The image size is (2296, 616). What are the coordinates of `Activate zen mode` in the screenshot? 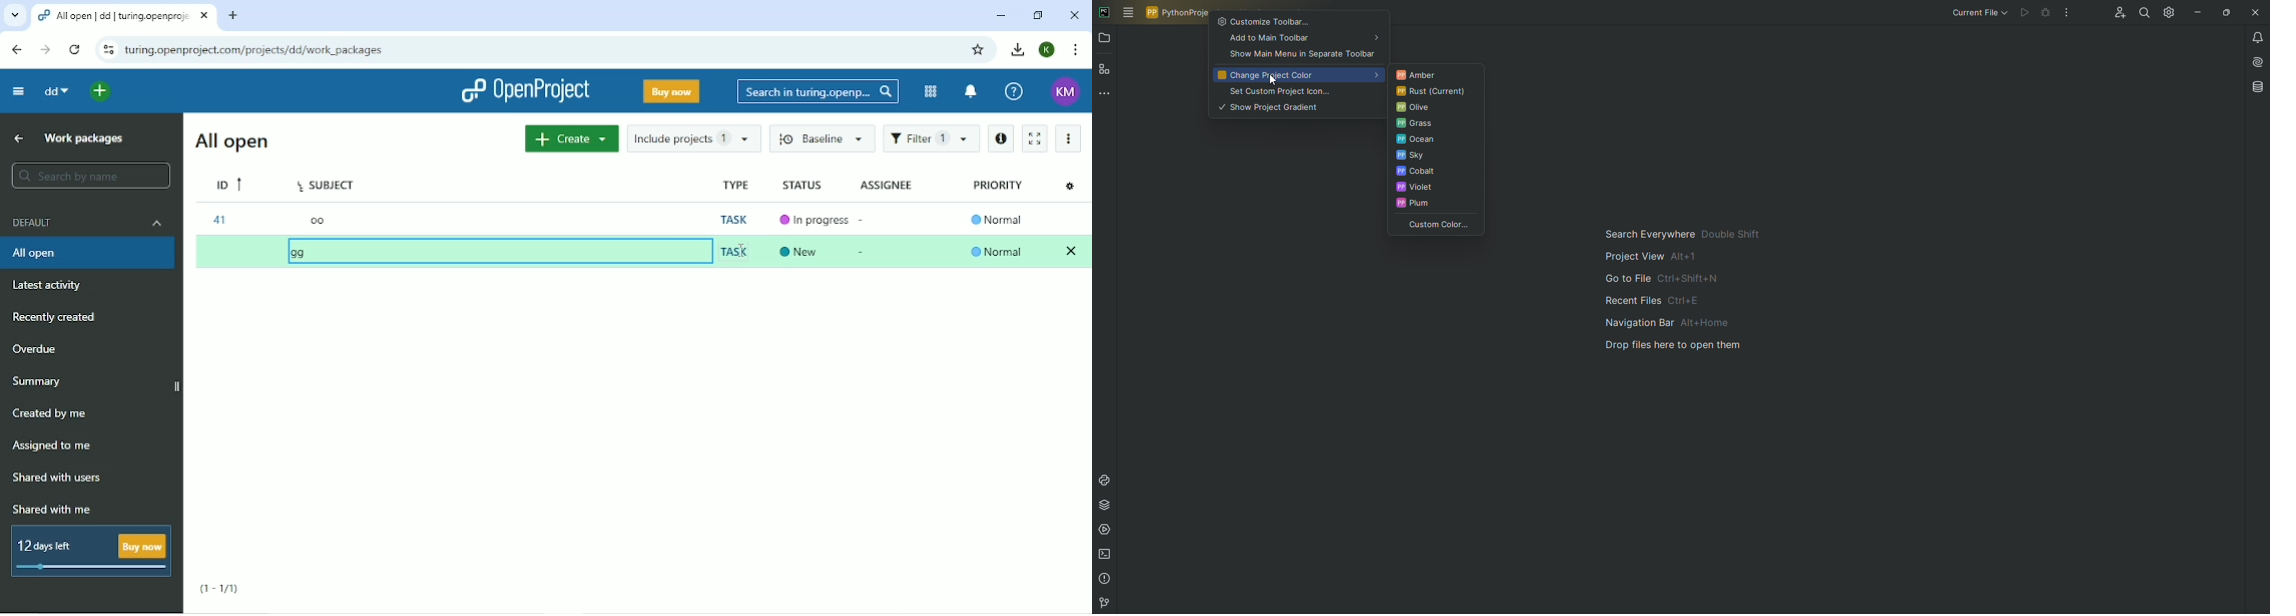 It's located at (1036, 139).